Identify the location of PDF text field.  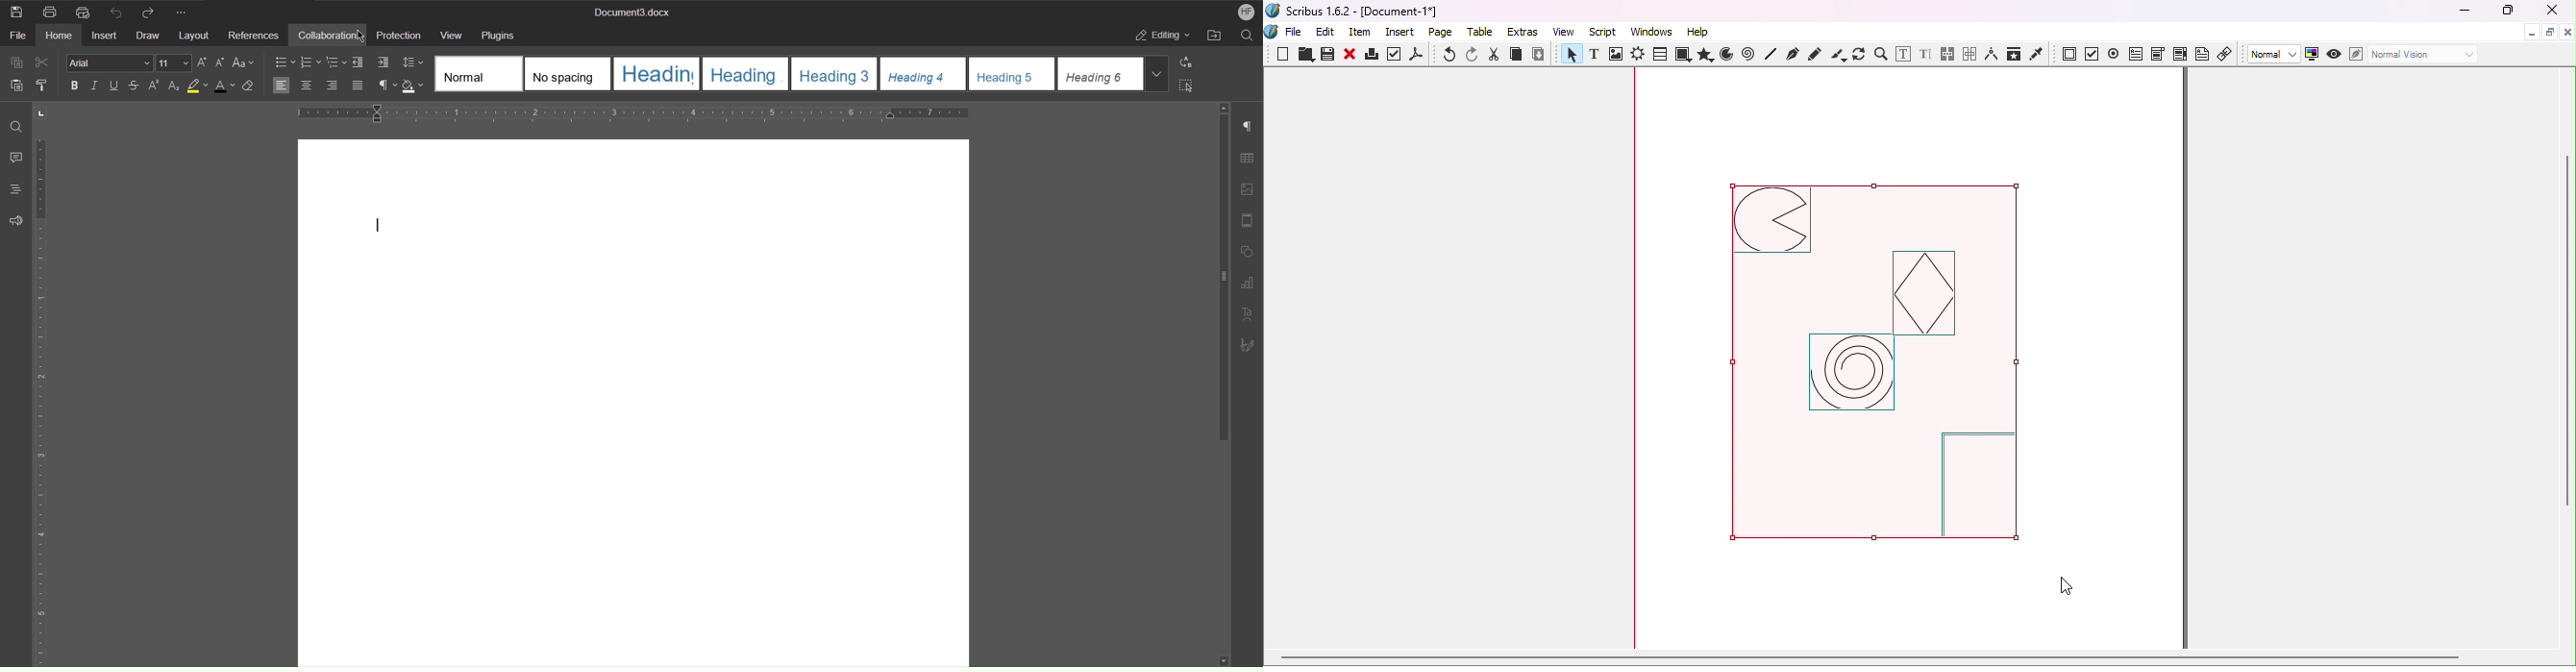
(2135, 52).